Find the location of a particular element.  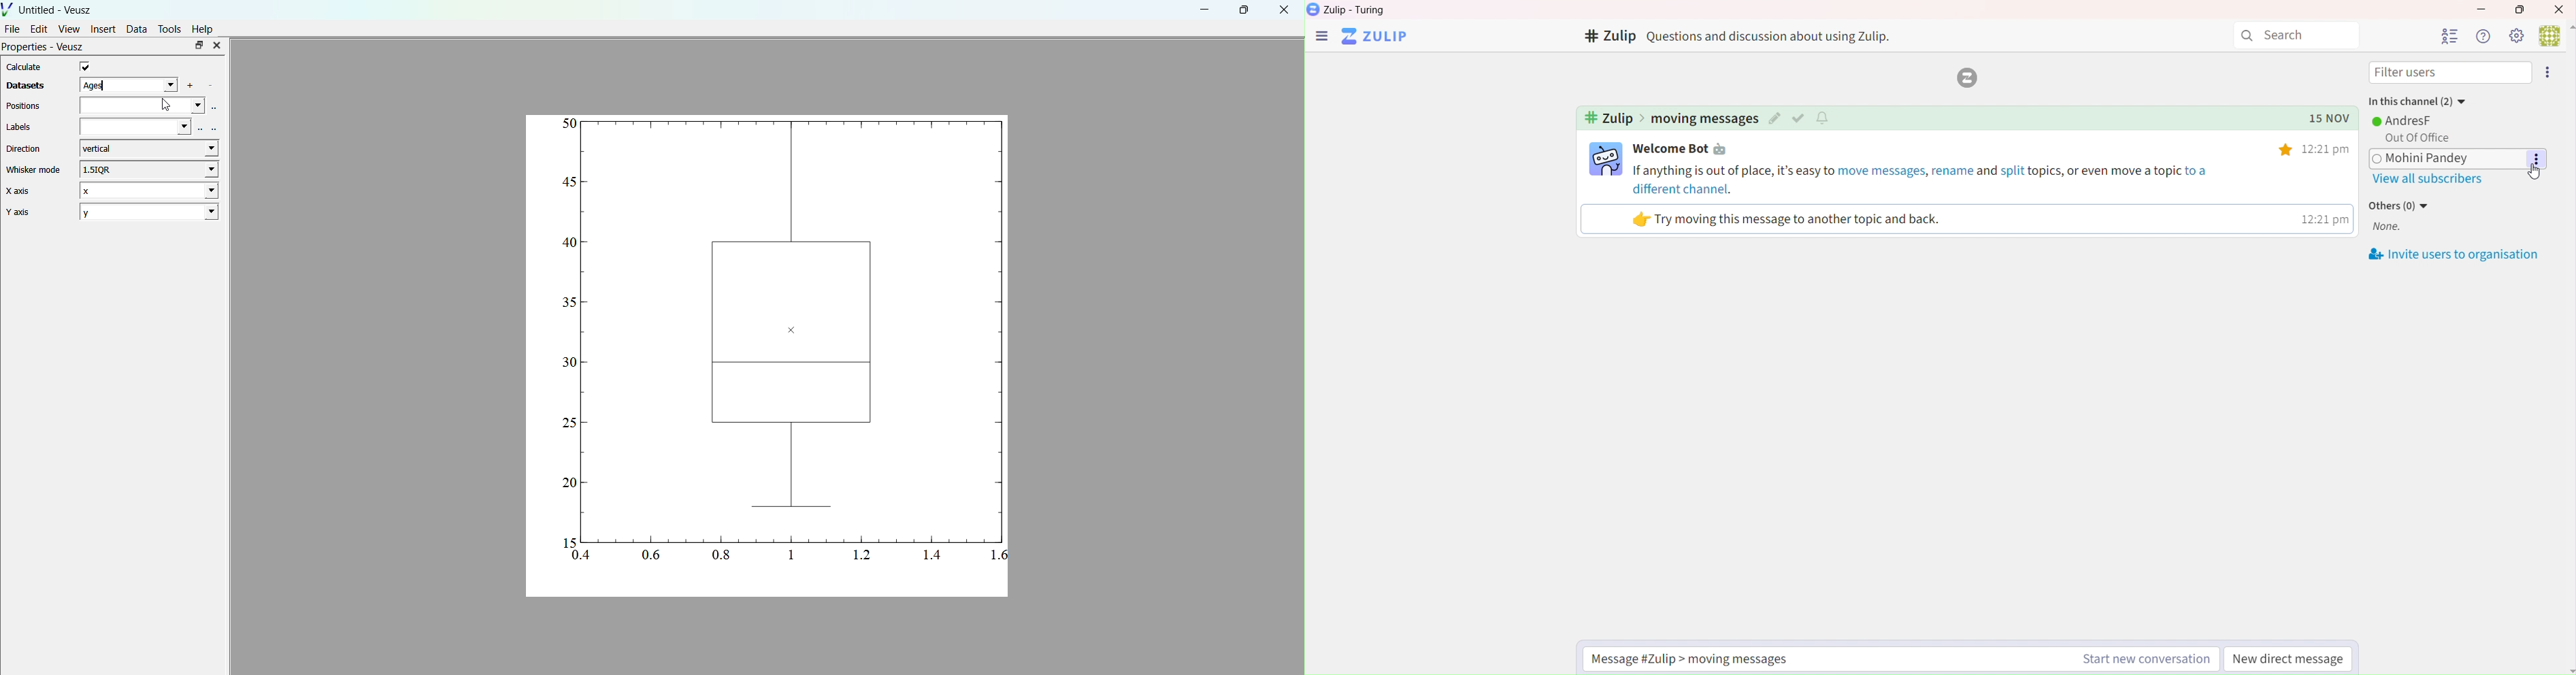

 is located at coordinates (2288, 150).